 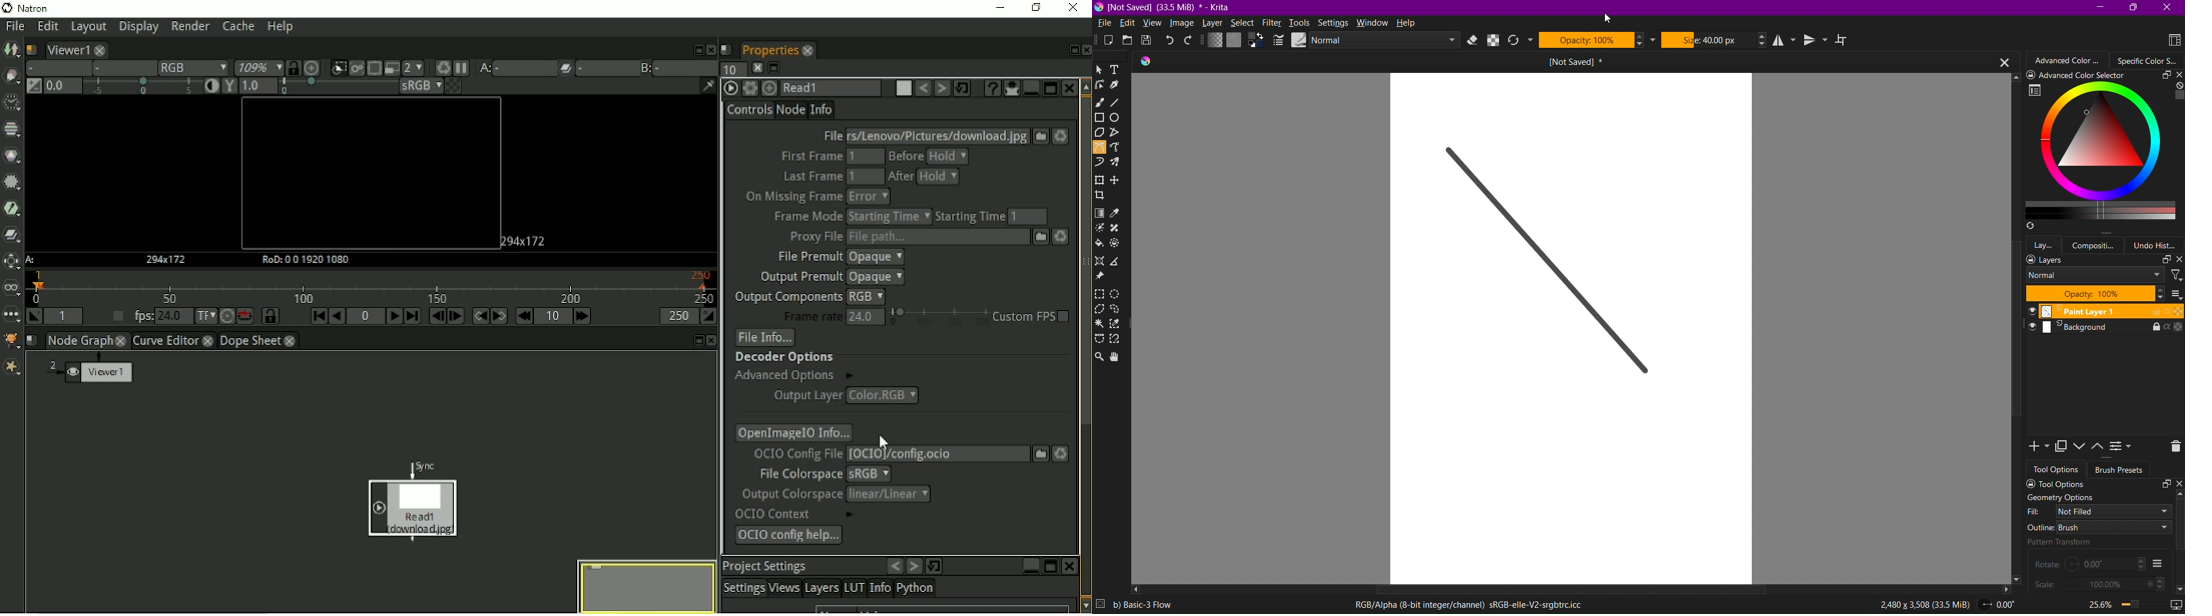 I want to click on Assistant Tool, so click(x=1102, y=261).